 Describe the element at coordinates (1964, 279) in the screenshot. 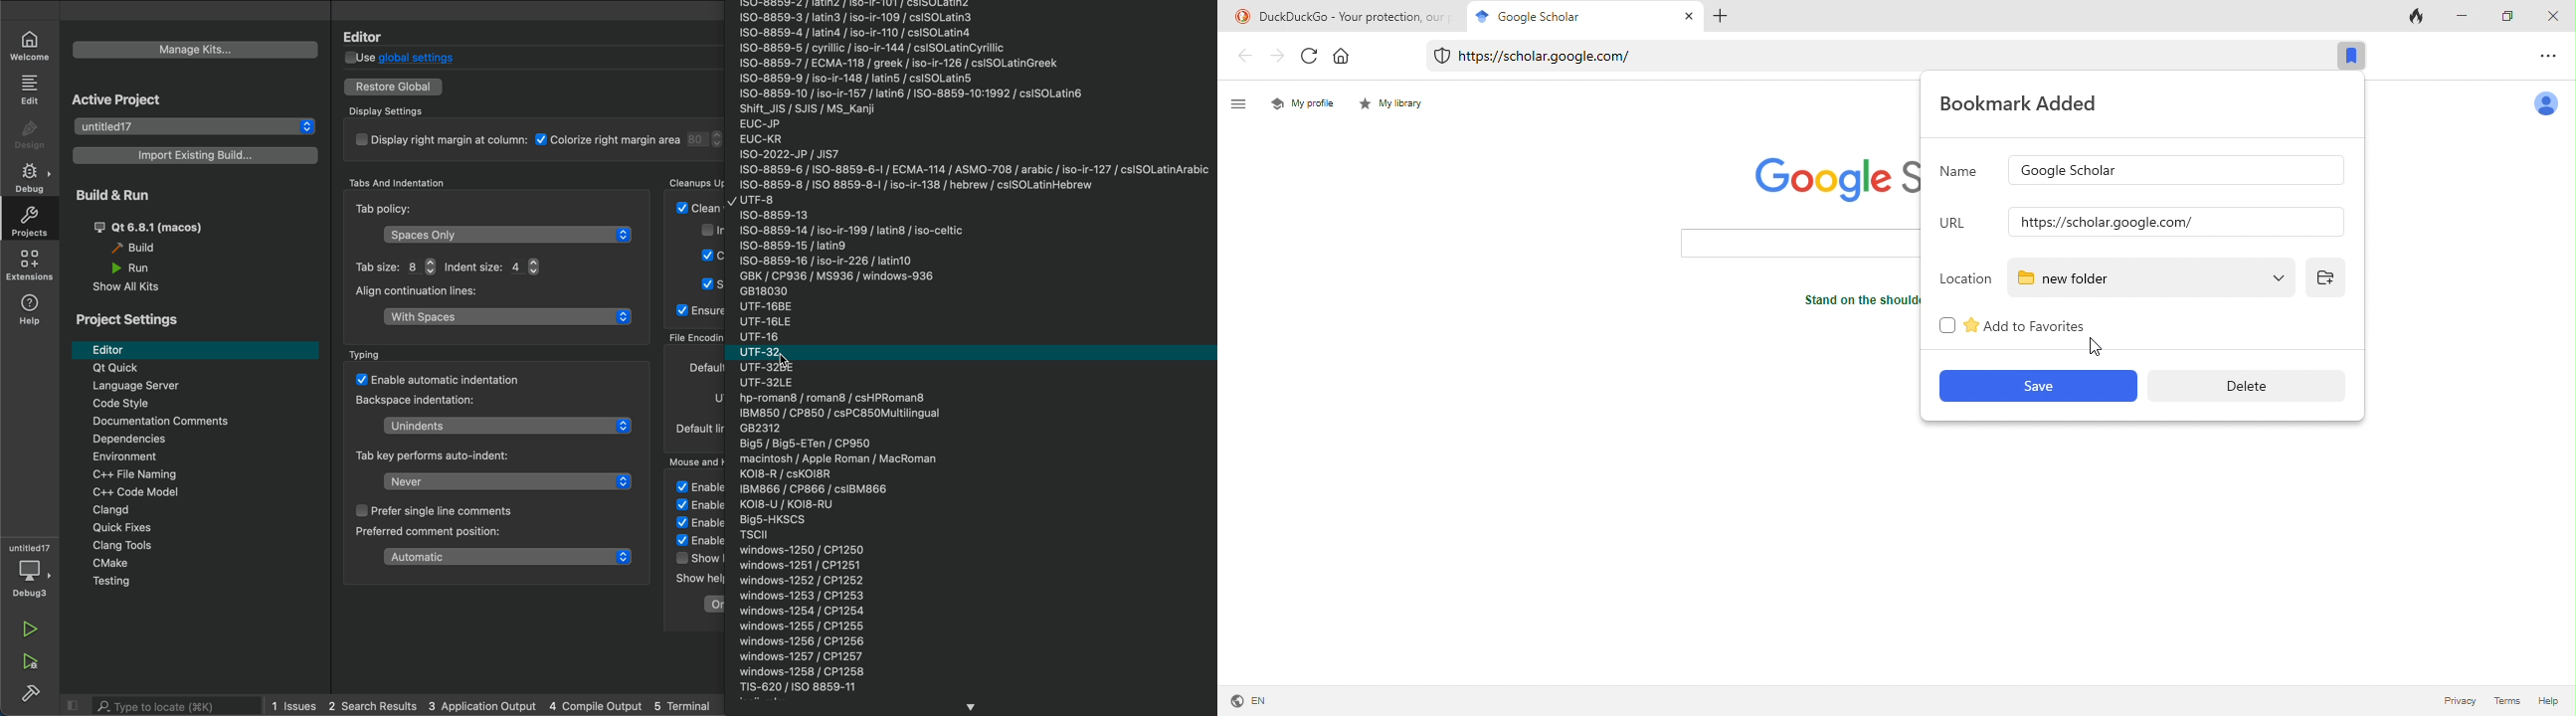

I see `location` at that location.